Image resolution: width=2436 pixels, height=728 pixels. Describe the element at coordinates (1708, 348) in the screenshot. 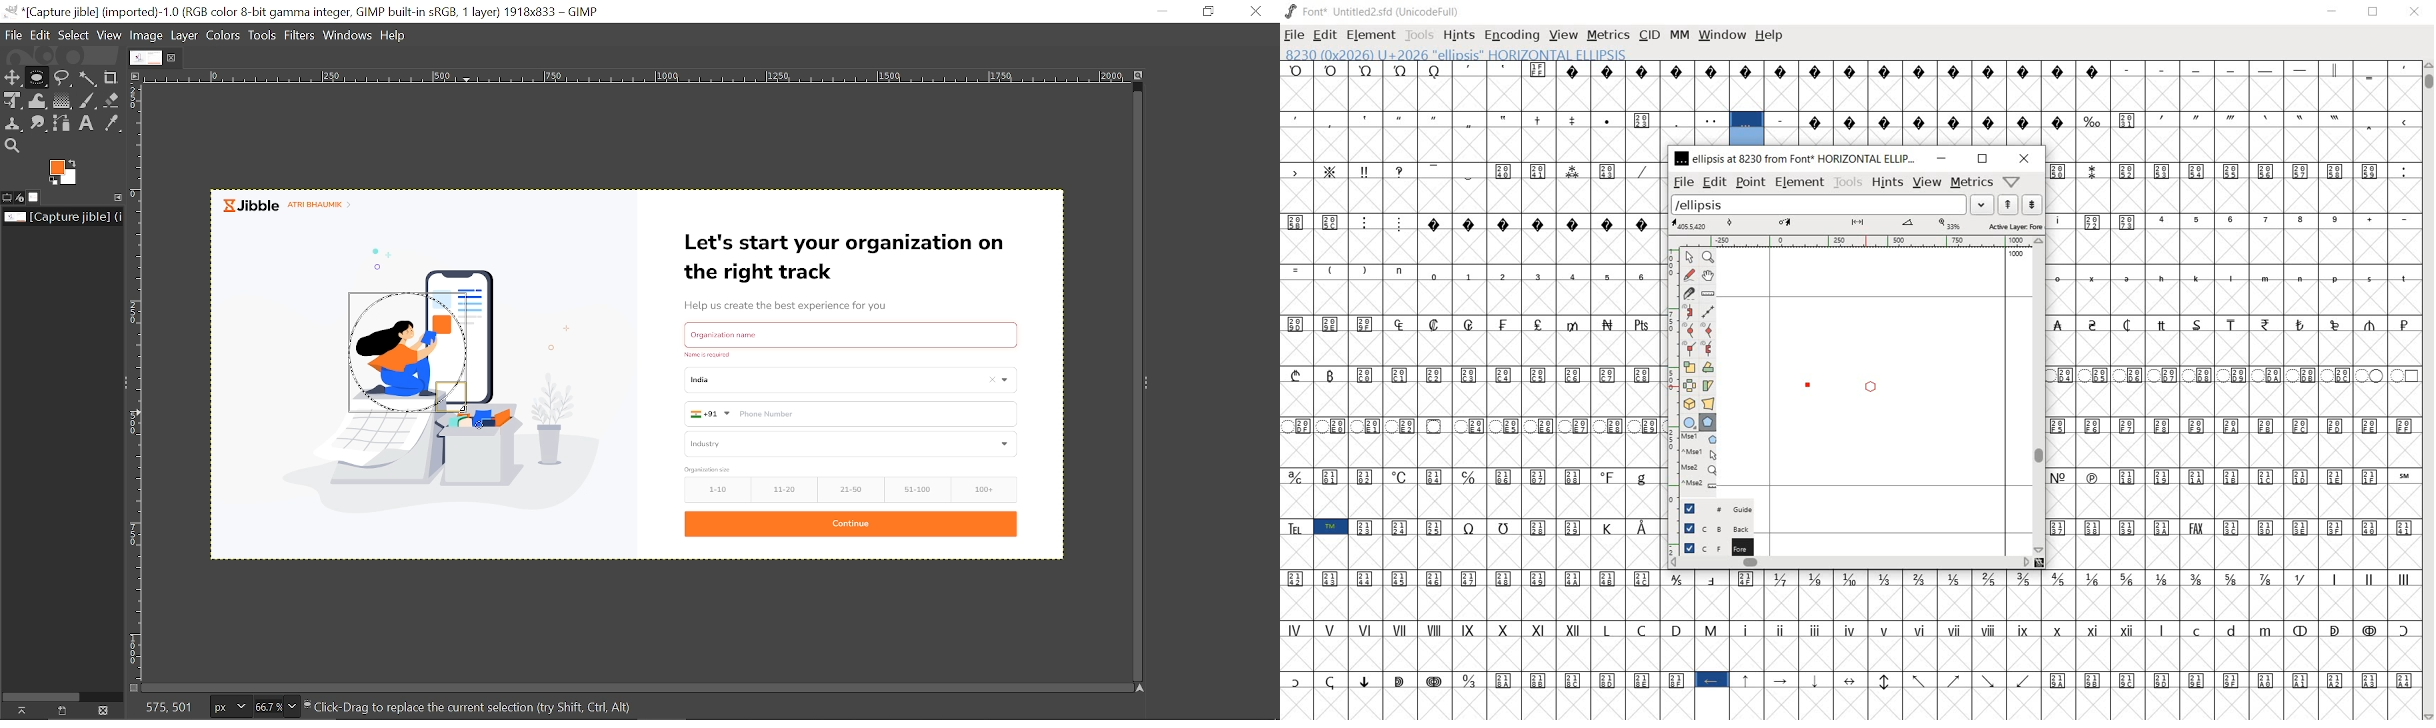

I see `Add a corner point` at that location.